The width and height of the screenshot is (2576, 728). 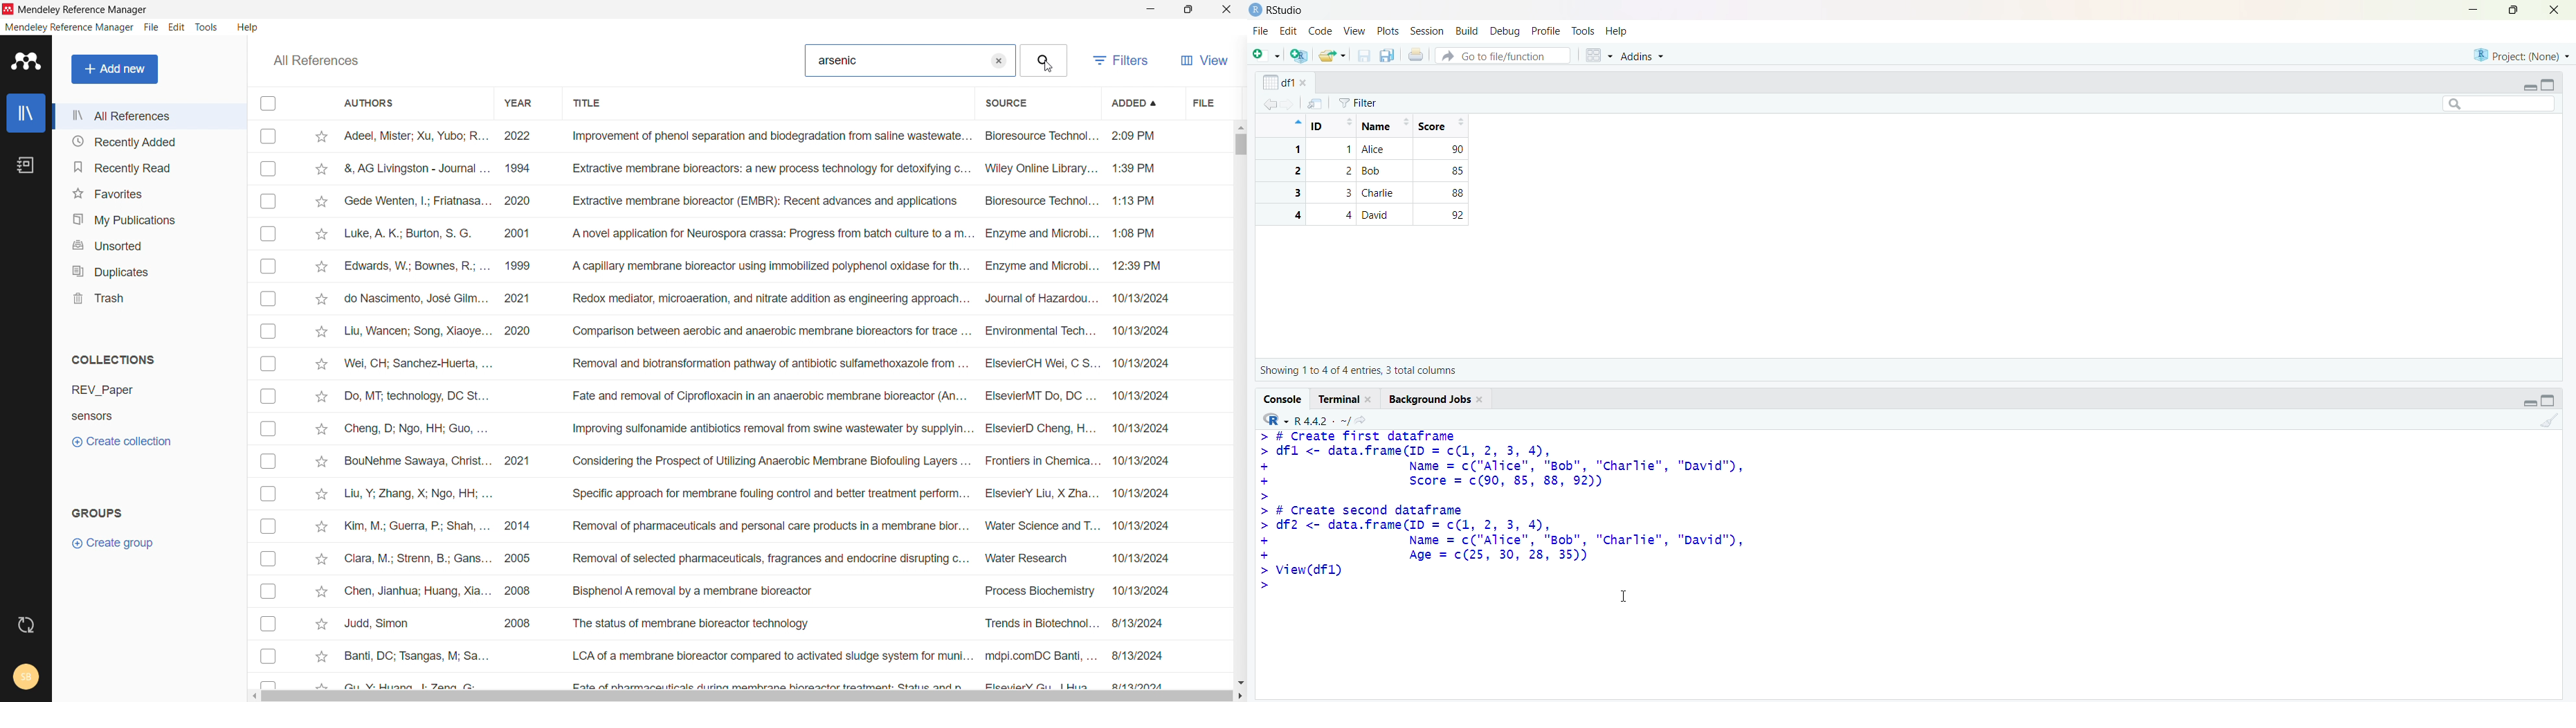 What do you see at coordinates (95, 414) in the screenshot?
I see `Sensors` at bounding box center [95, 414].